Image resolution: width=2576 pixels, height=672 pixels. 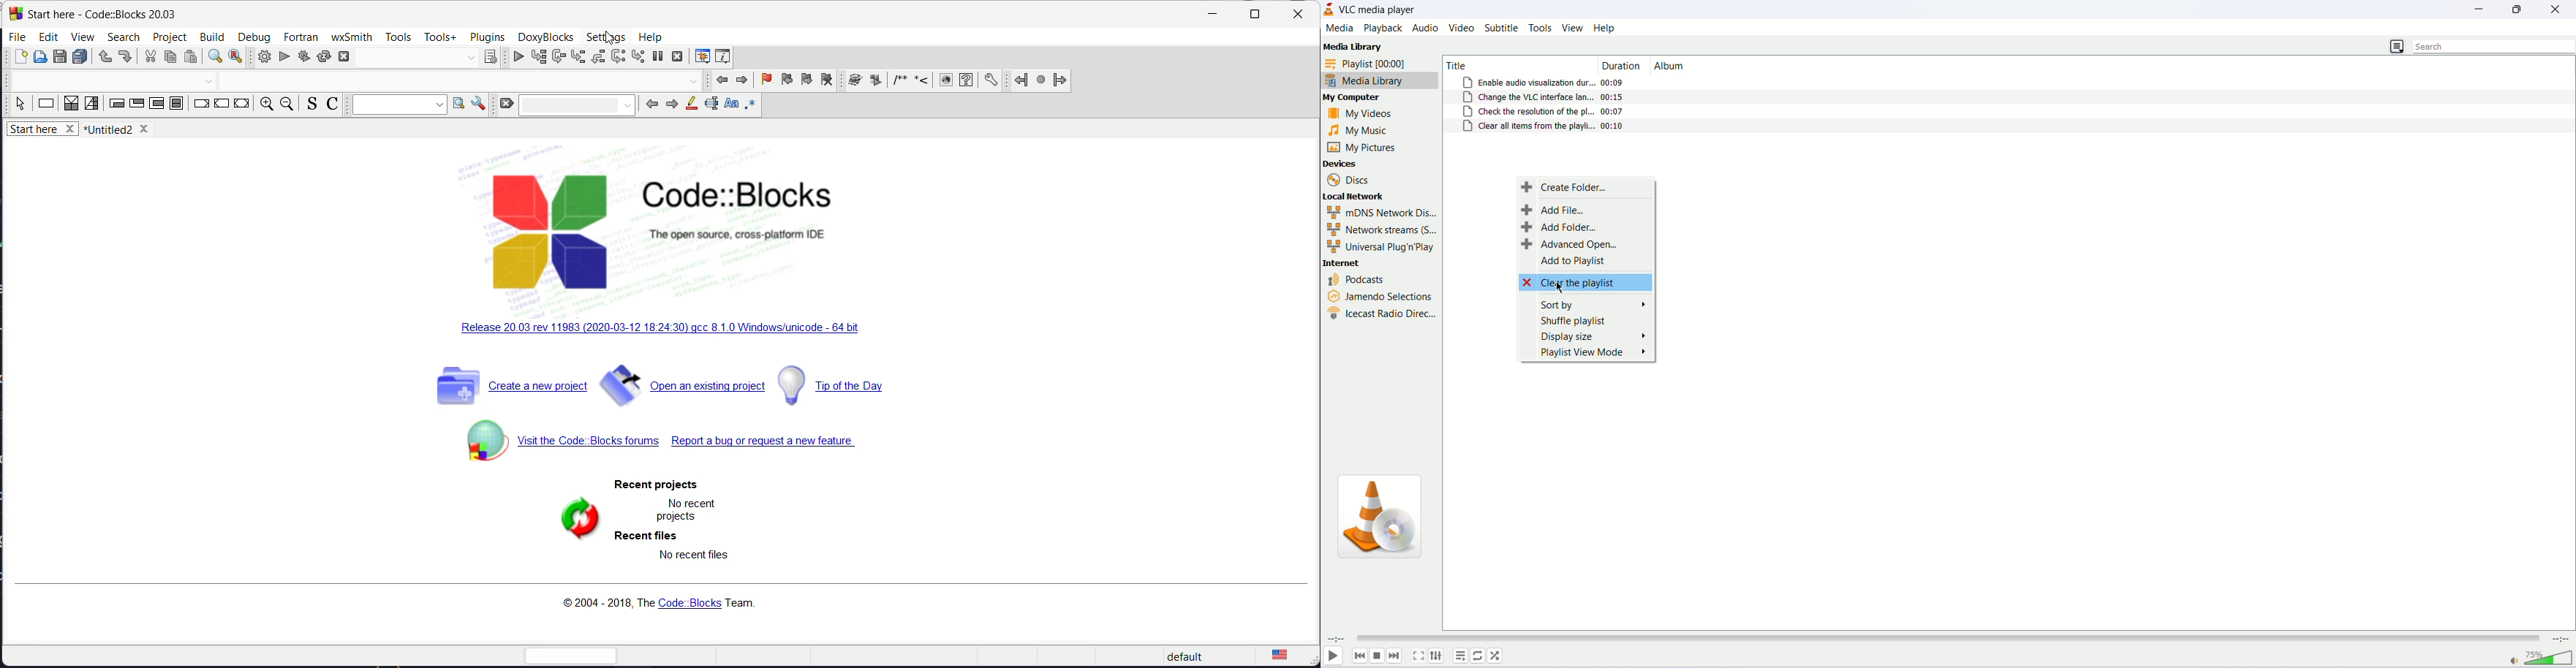 I want to click on wxSmith, so click(x=351, y=37).